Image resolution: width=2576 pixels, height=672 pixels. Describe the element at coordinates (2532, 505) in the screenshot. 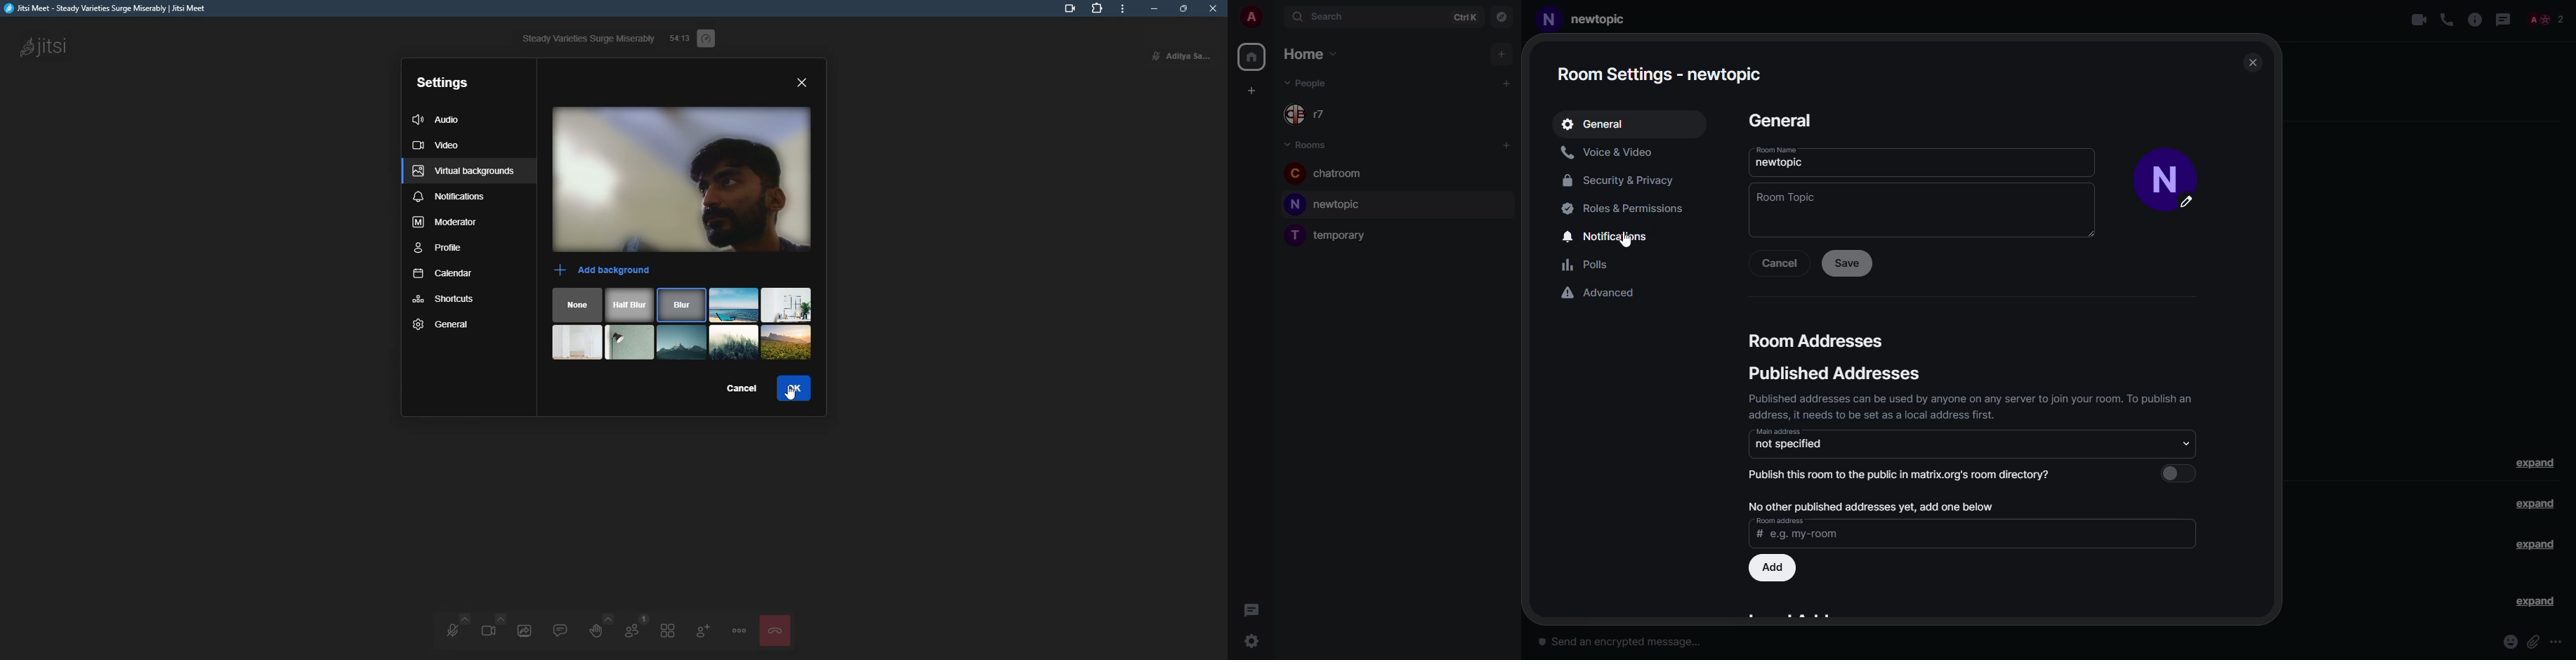

I see `expand` at that location.